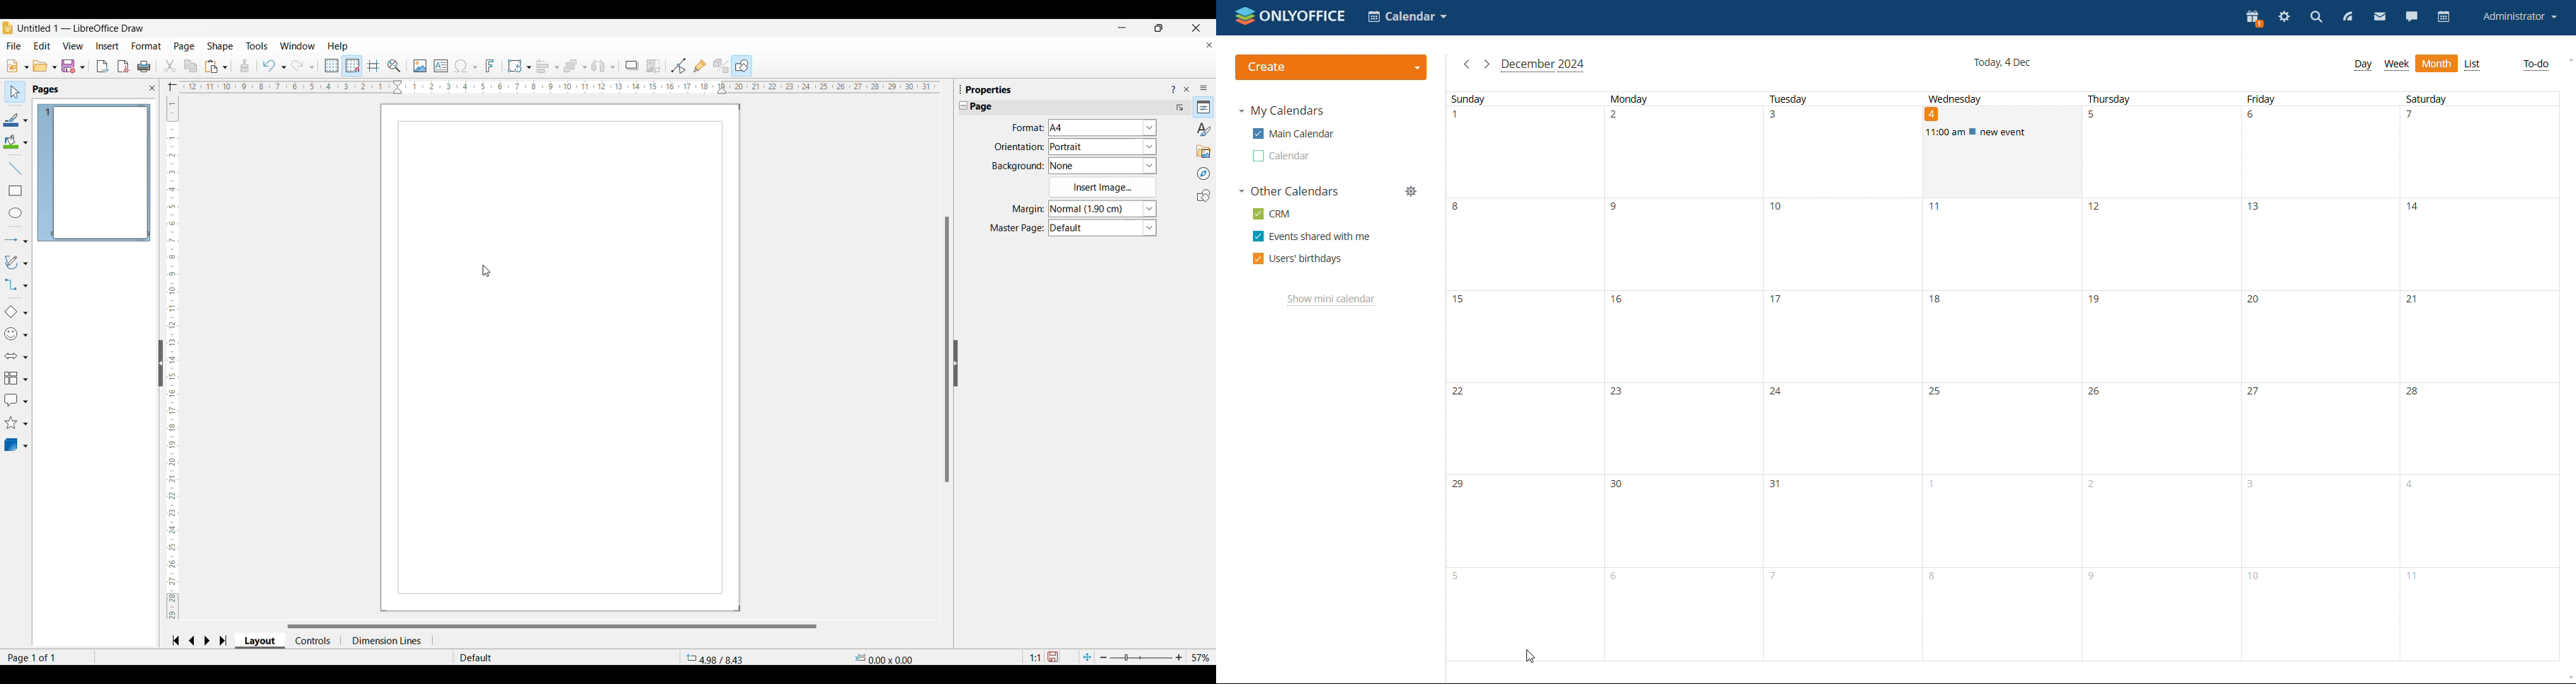  What do you see at coordinates (551, 87) in the screenshot?
I see `Horizontal ruler` at bounding box center [551, 87].